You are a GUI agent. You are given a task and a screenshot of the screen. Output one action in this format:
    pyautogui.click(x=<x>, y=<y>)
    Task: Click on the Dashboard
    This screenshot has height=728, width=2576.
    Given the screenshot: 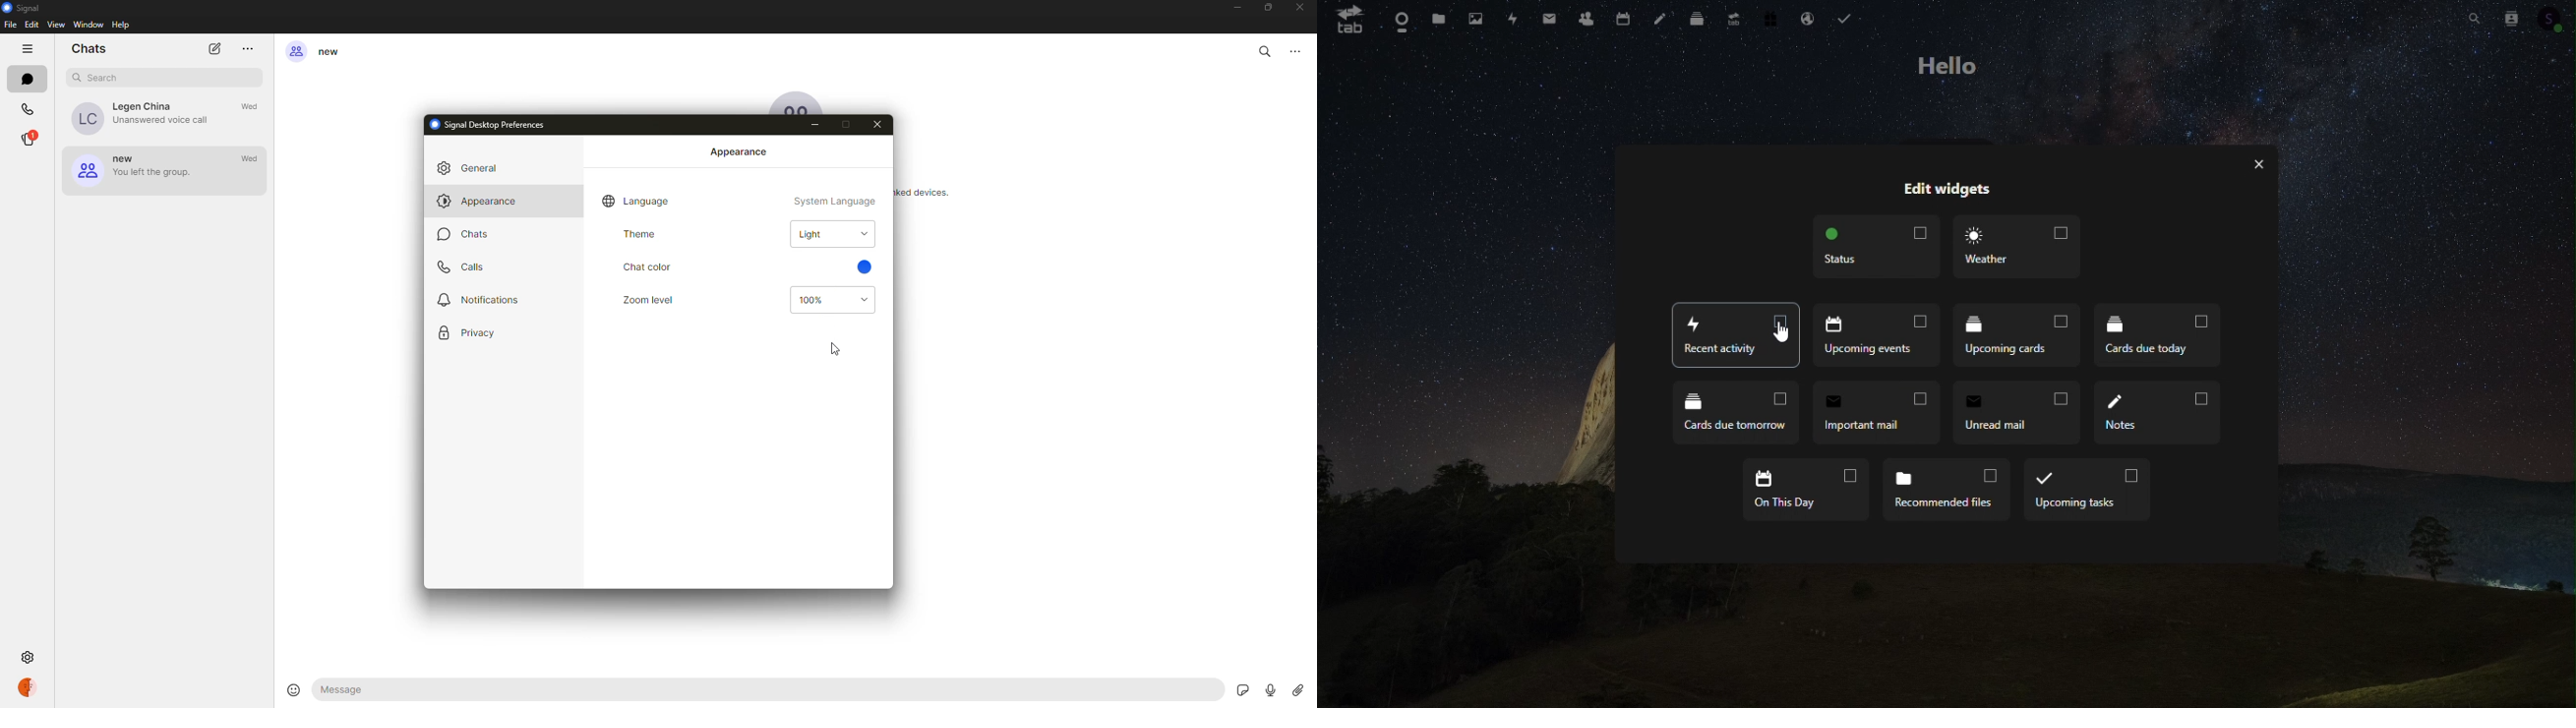 What is the action you would take?
    pyautogui.click(x=1395, y=19)
    